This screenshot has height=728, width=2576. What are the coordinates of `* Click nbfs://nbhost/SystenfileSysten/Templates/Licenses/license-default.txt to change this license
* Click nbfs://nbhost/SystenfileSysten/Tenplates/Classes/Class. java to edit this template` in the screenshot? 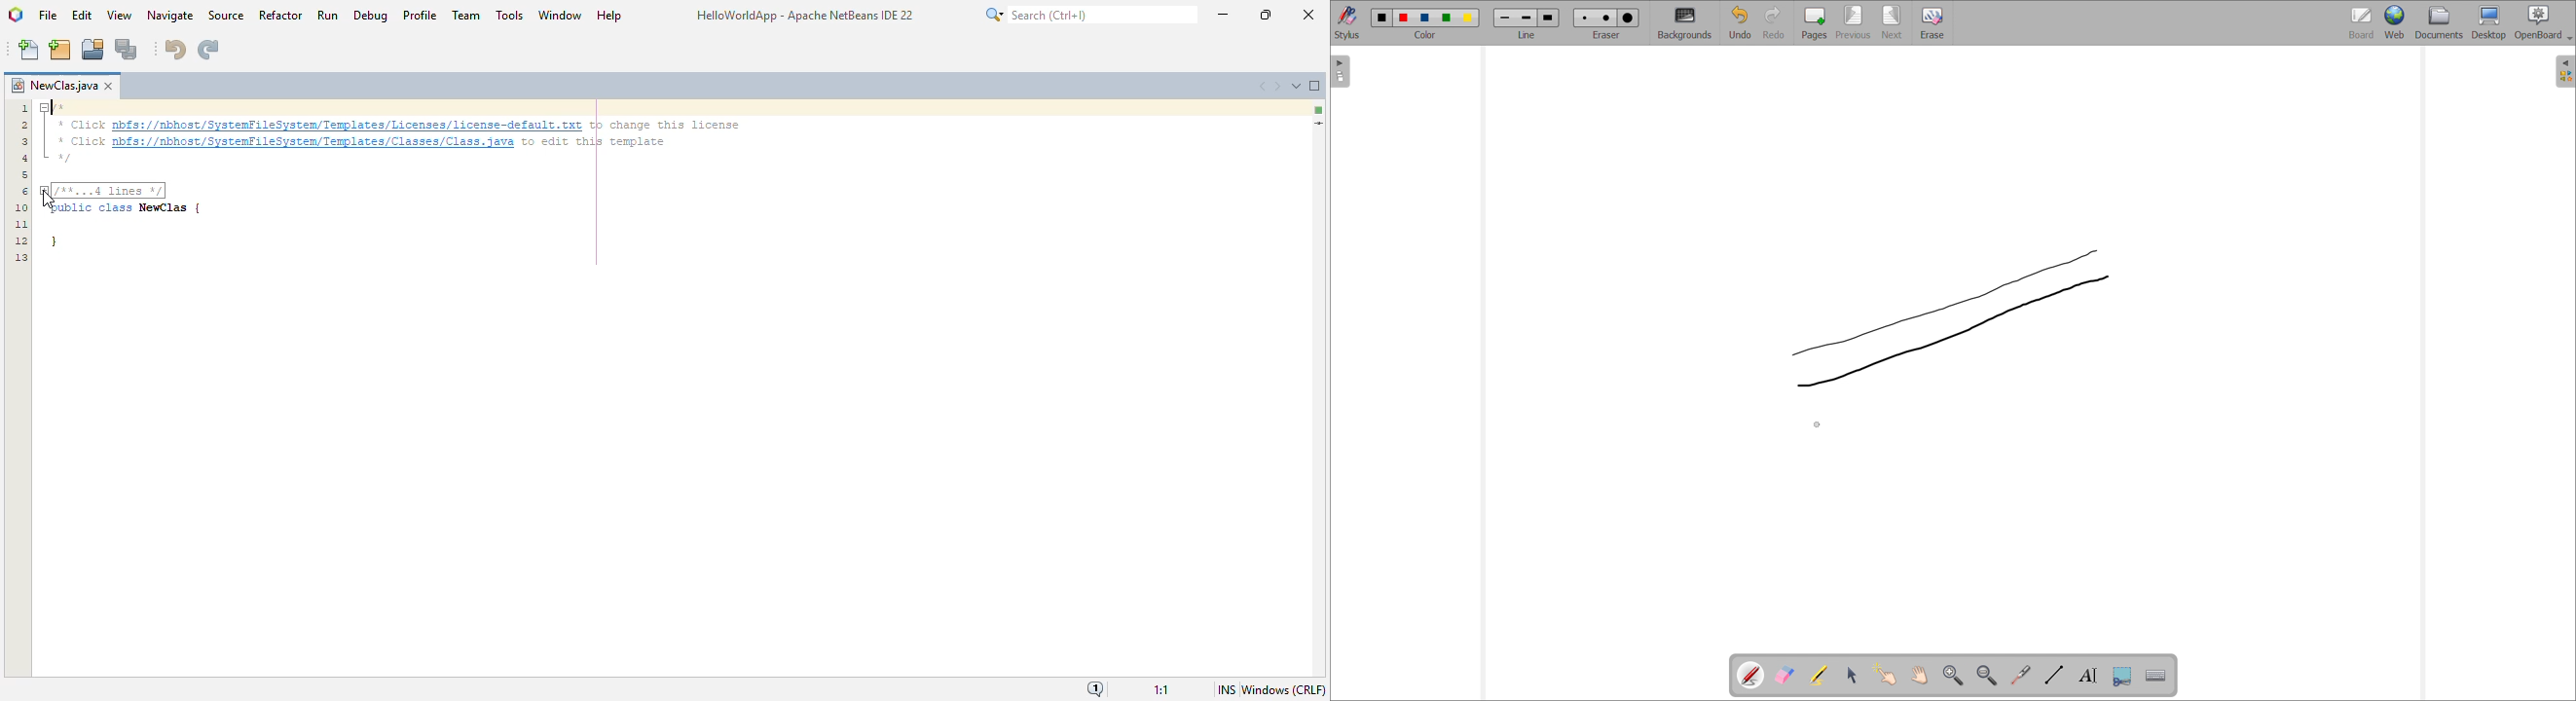 It's located at (414, 133).